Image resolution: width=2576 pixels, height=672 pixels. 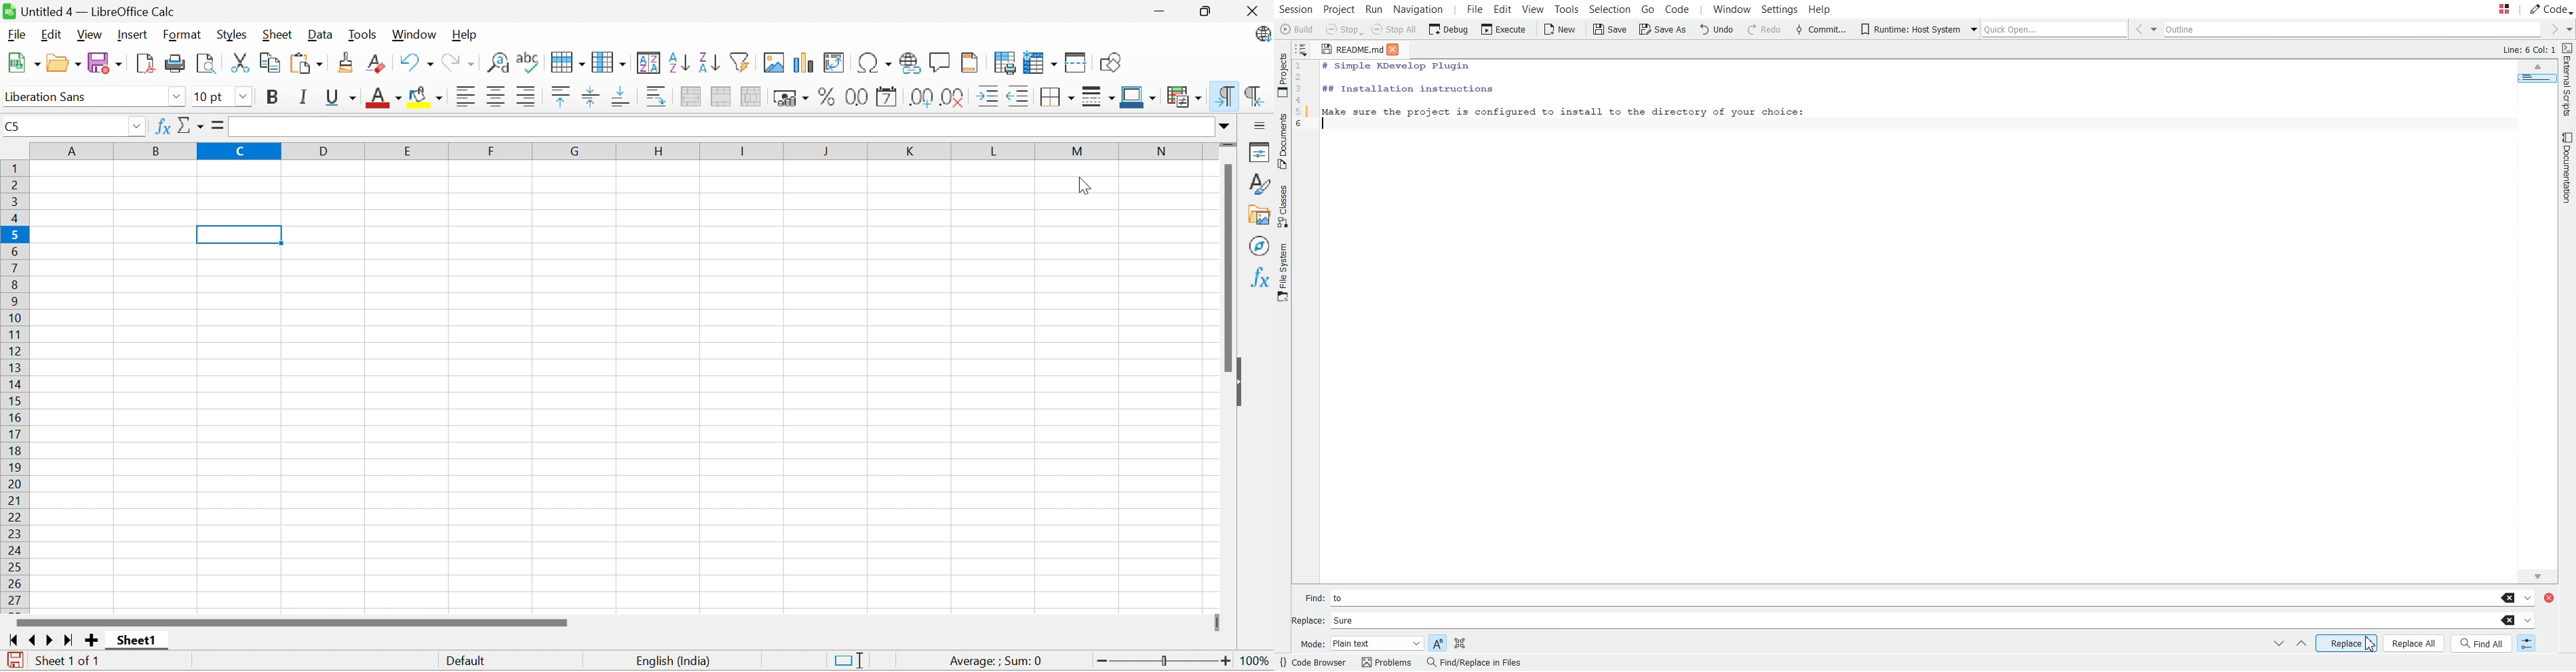 I want to click on Name box, so click(x=62, y=126).